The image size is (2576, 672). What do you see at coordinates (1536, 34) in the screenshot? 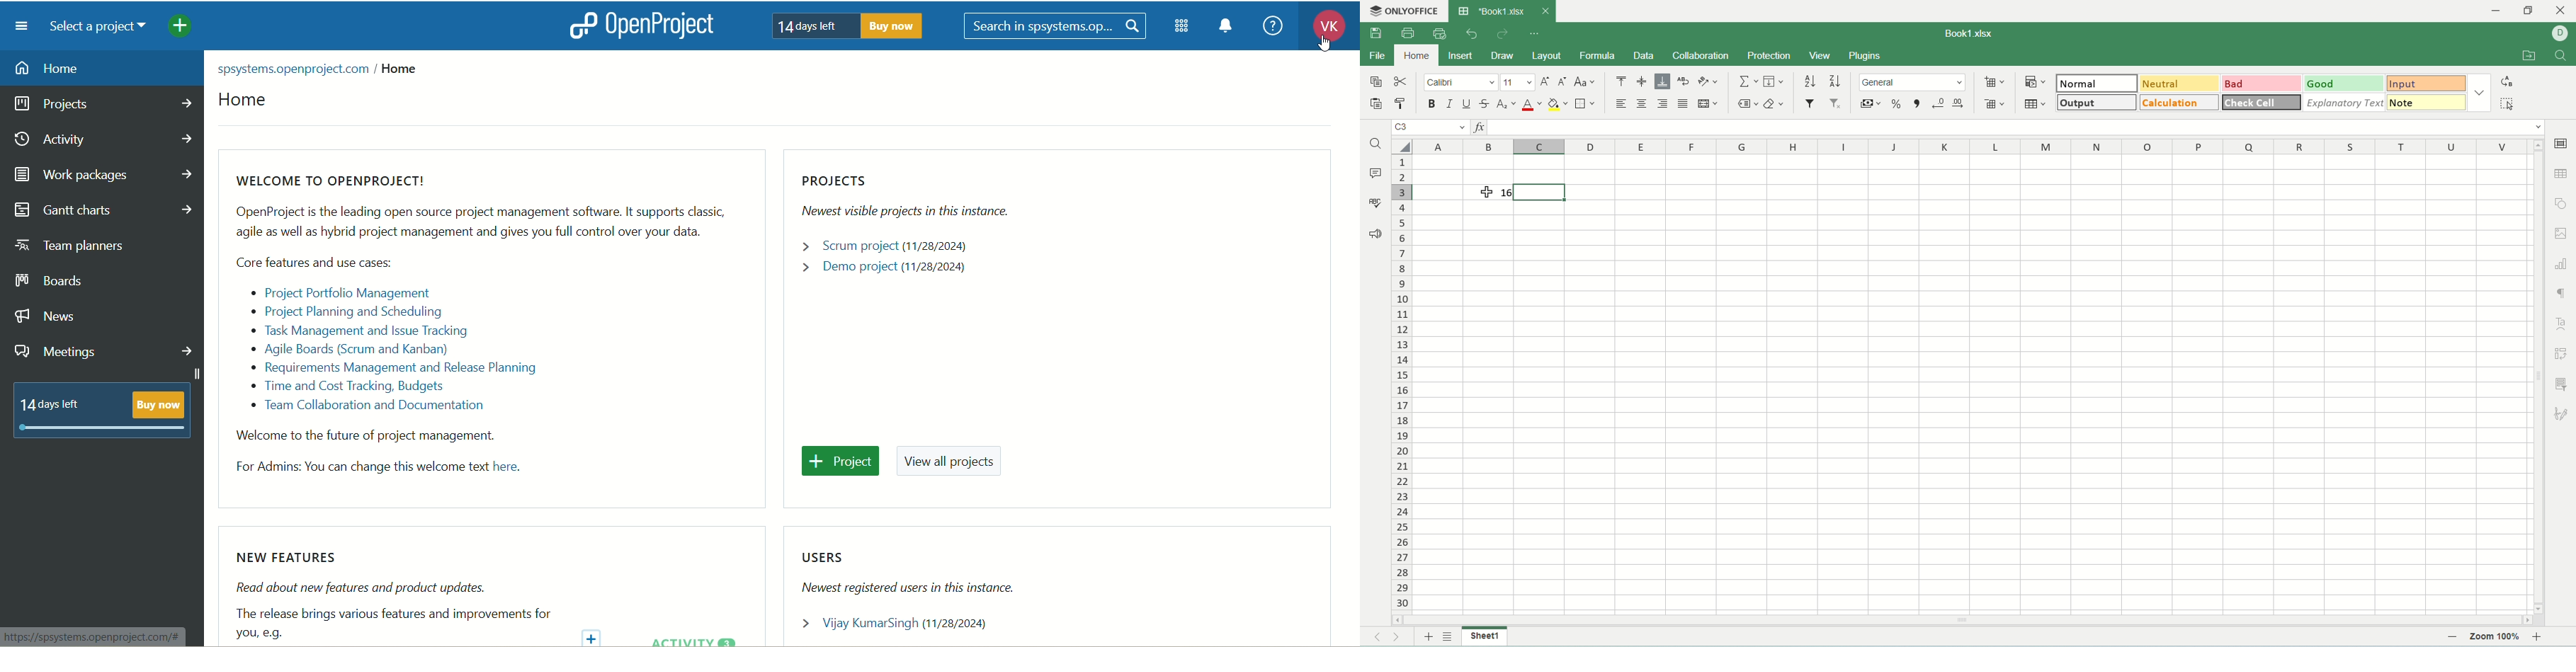
I see `cutomize quick access` at bounding box center [1536, 34].